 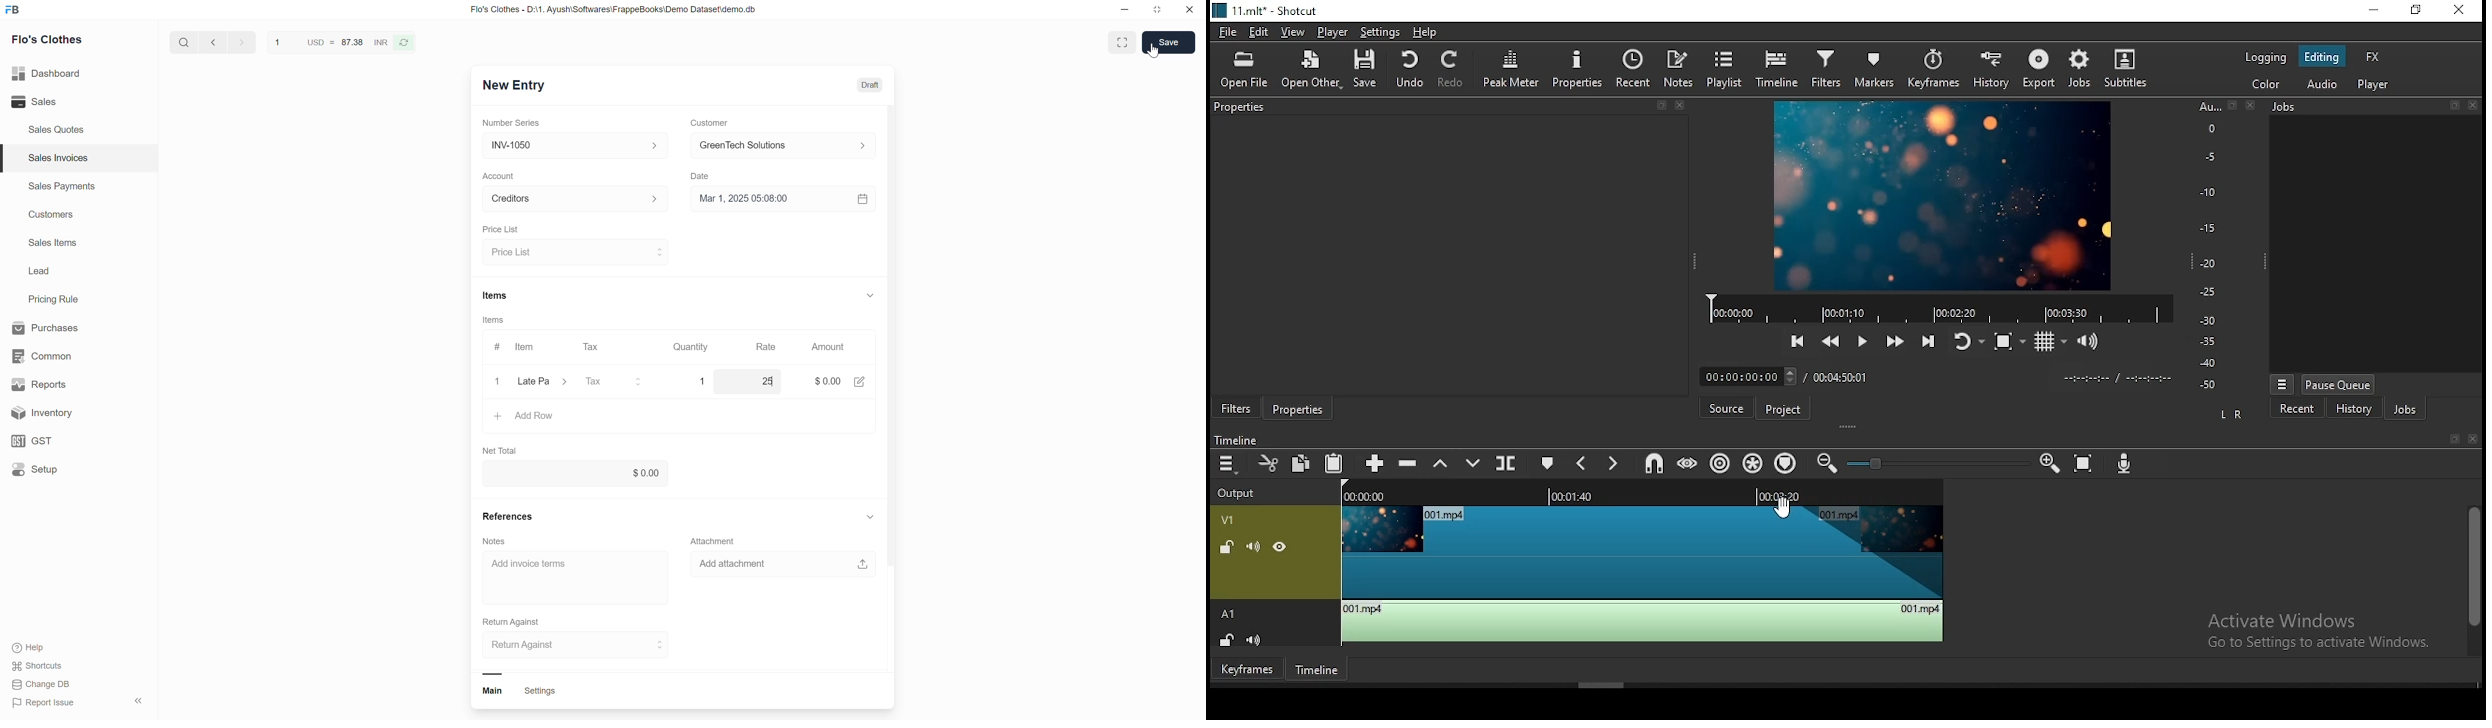 What do you see at coordinates (1365, 66) in the screenshot?
I see `save` at bounding box center [1365, 66].